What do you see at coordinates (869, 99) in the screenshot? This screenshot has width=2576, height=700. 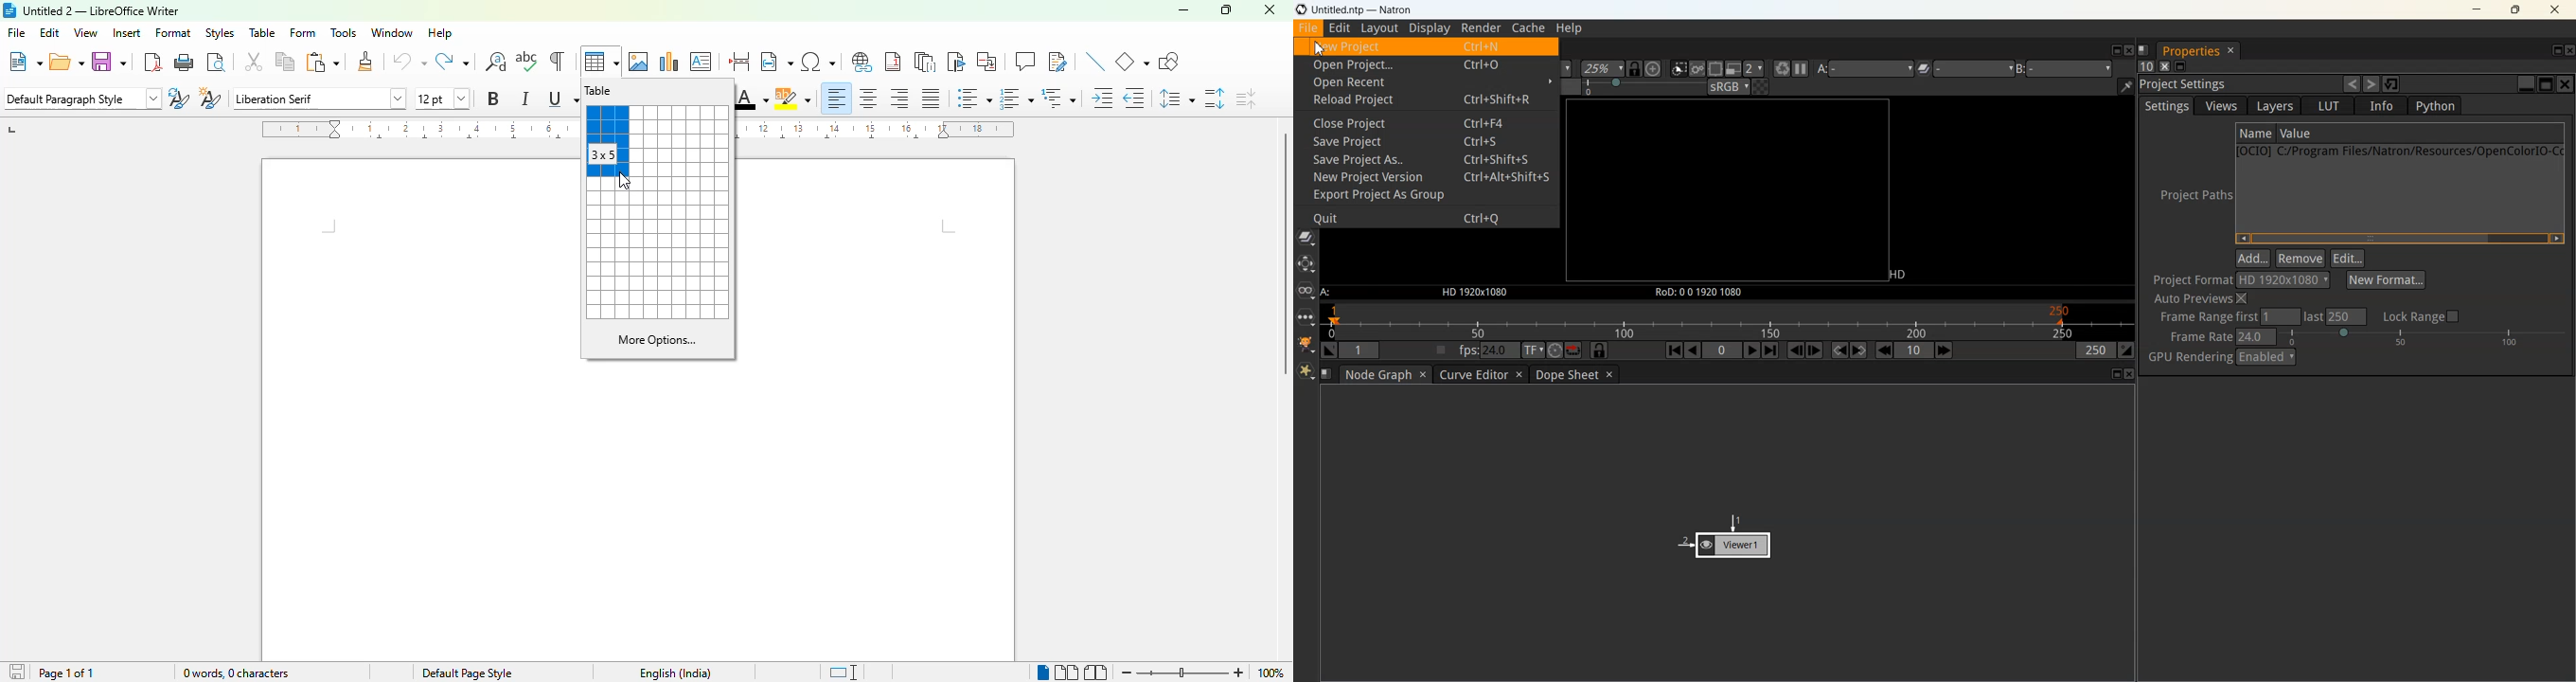 I see `align center` at bounding box center [869, 99].